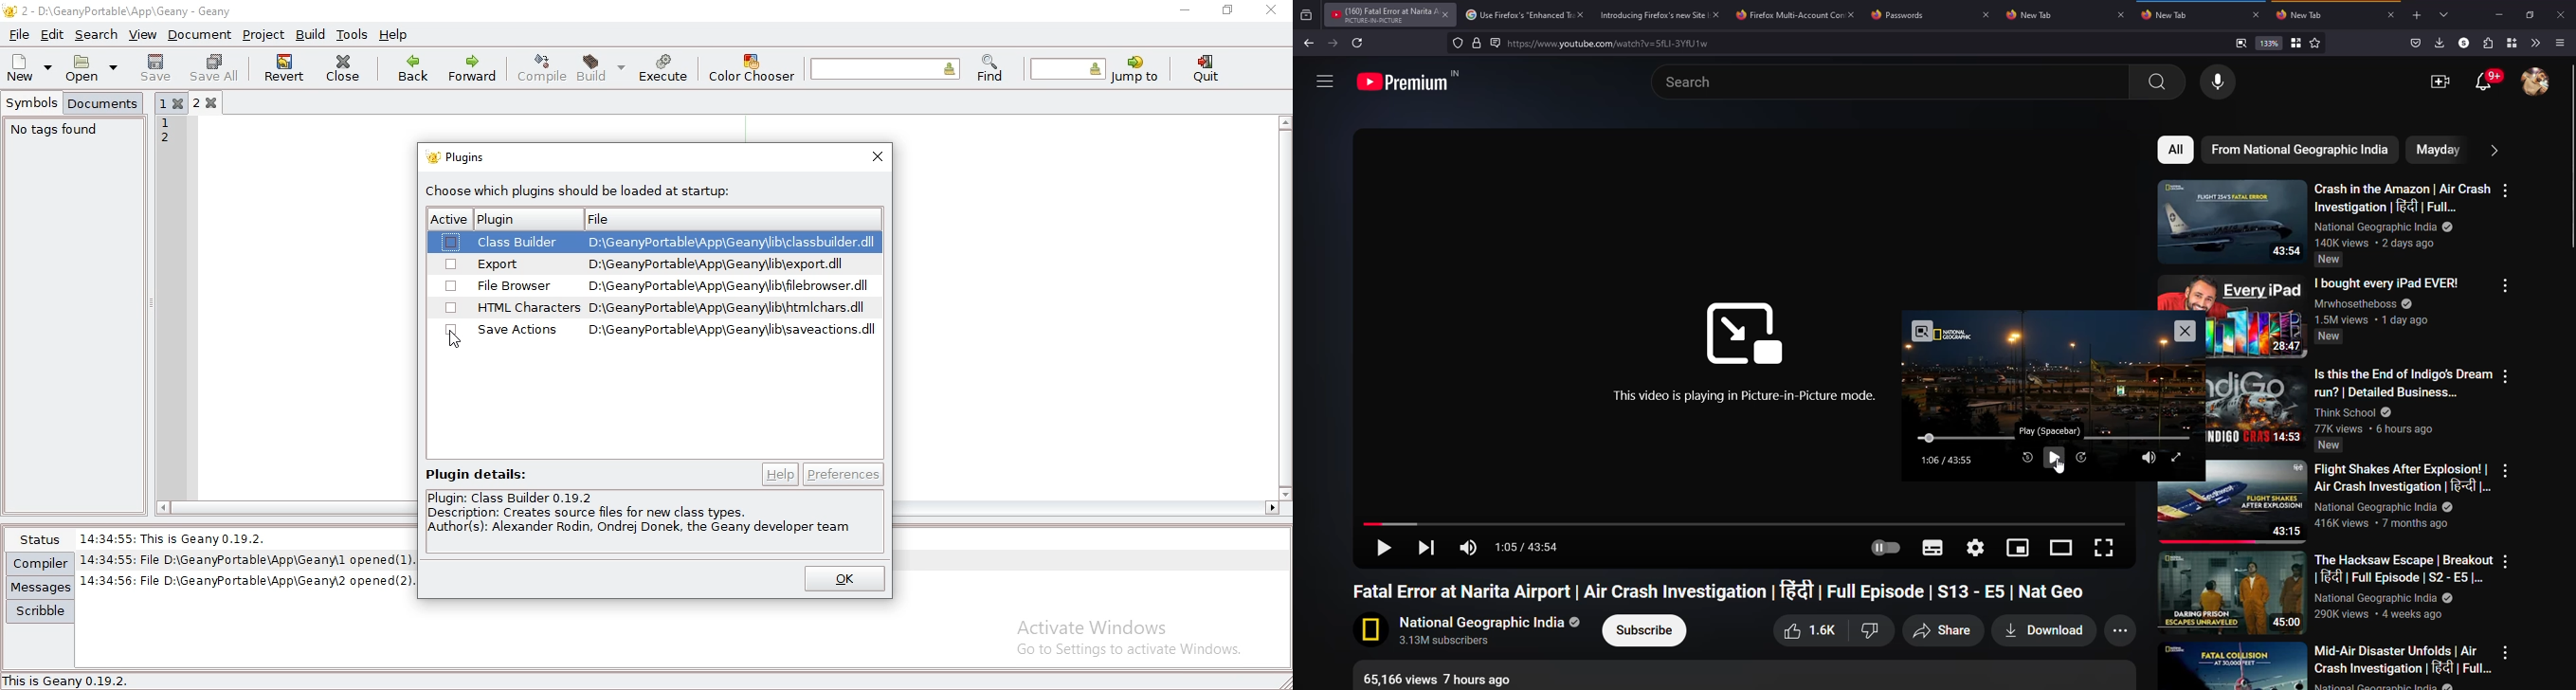 This screenshot has height=700, width=2576. What do you see at coordinates (524, 219) in the screenshot?
I see `active plugin file` at bounding box center [524, 219].